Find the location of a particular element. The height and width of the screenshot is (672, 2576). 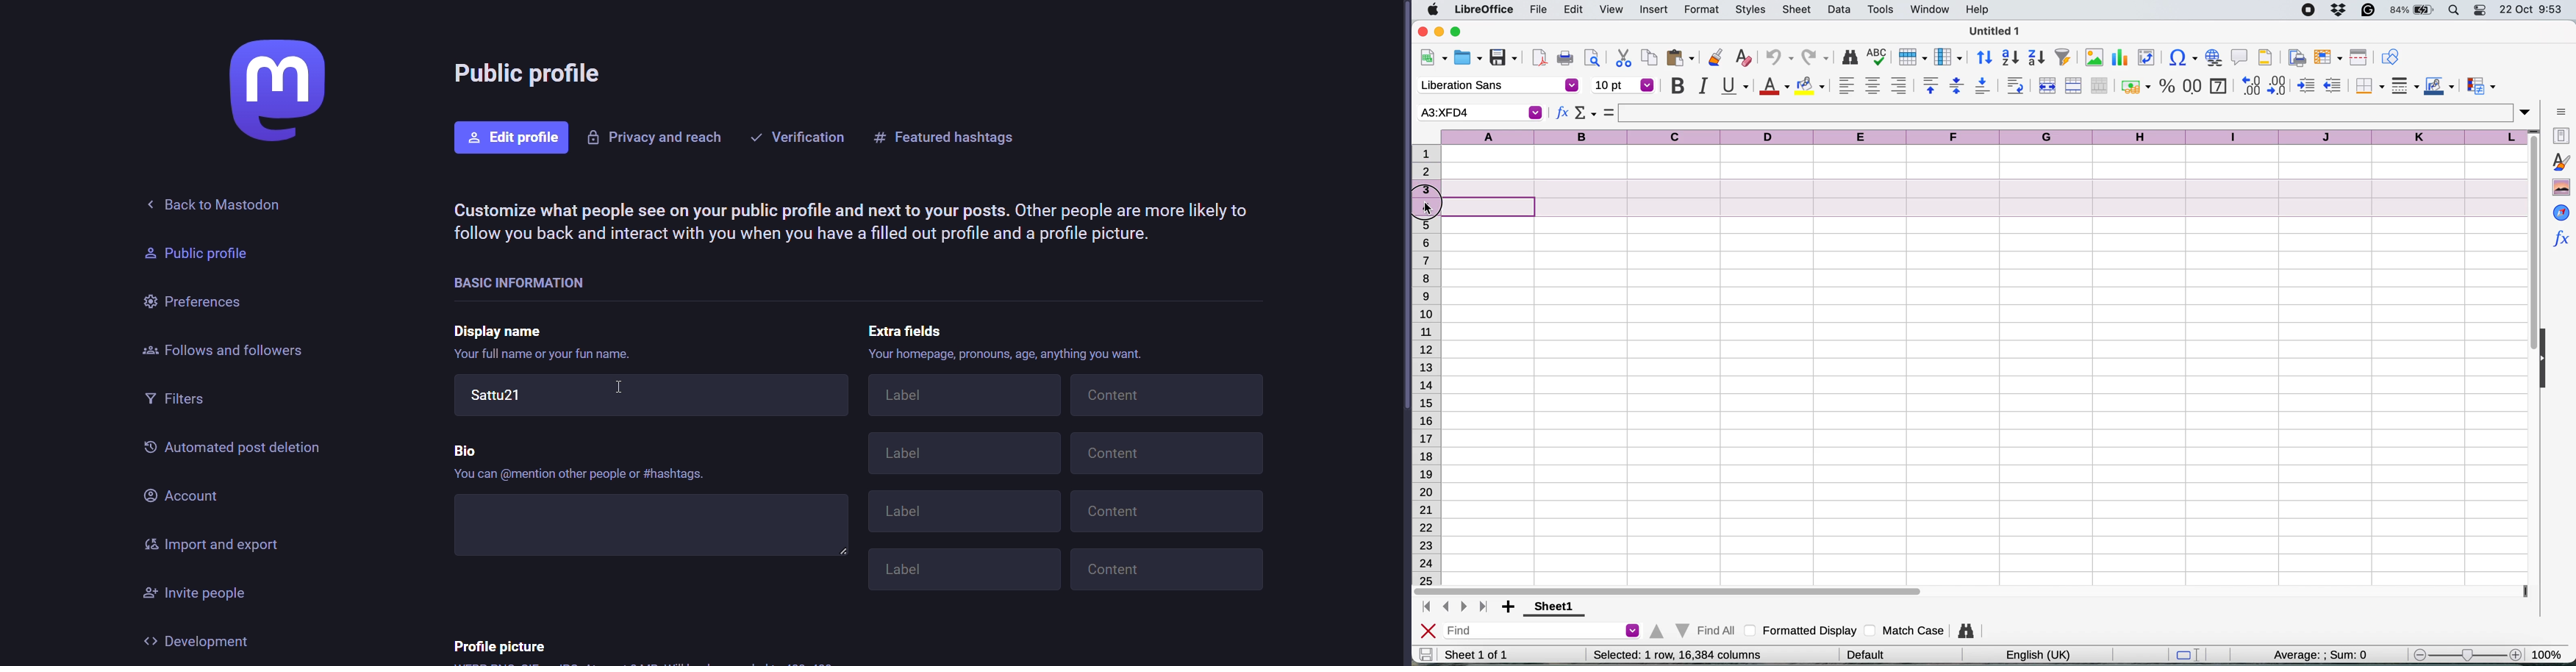

format as date is located at coordinates (2218, 85).